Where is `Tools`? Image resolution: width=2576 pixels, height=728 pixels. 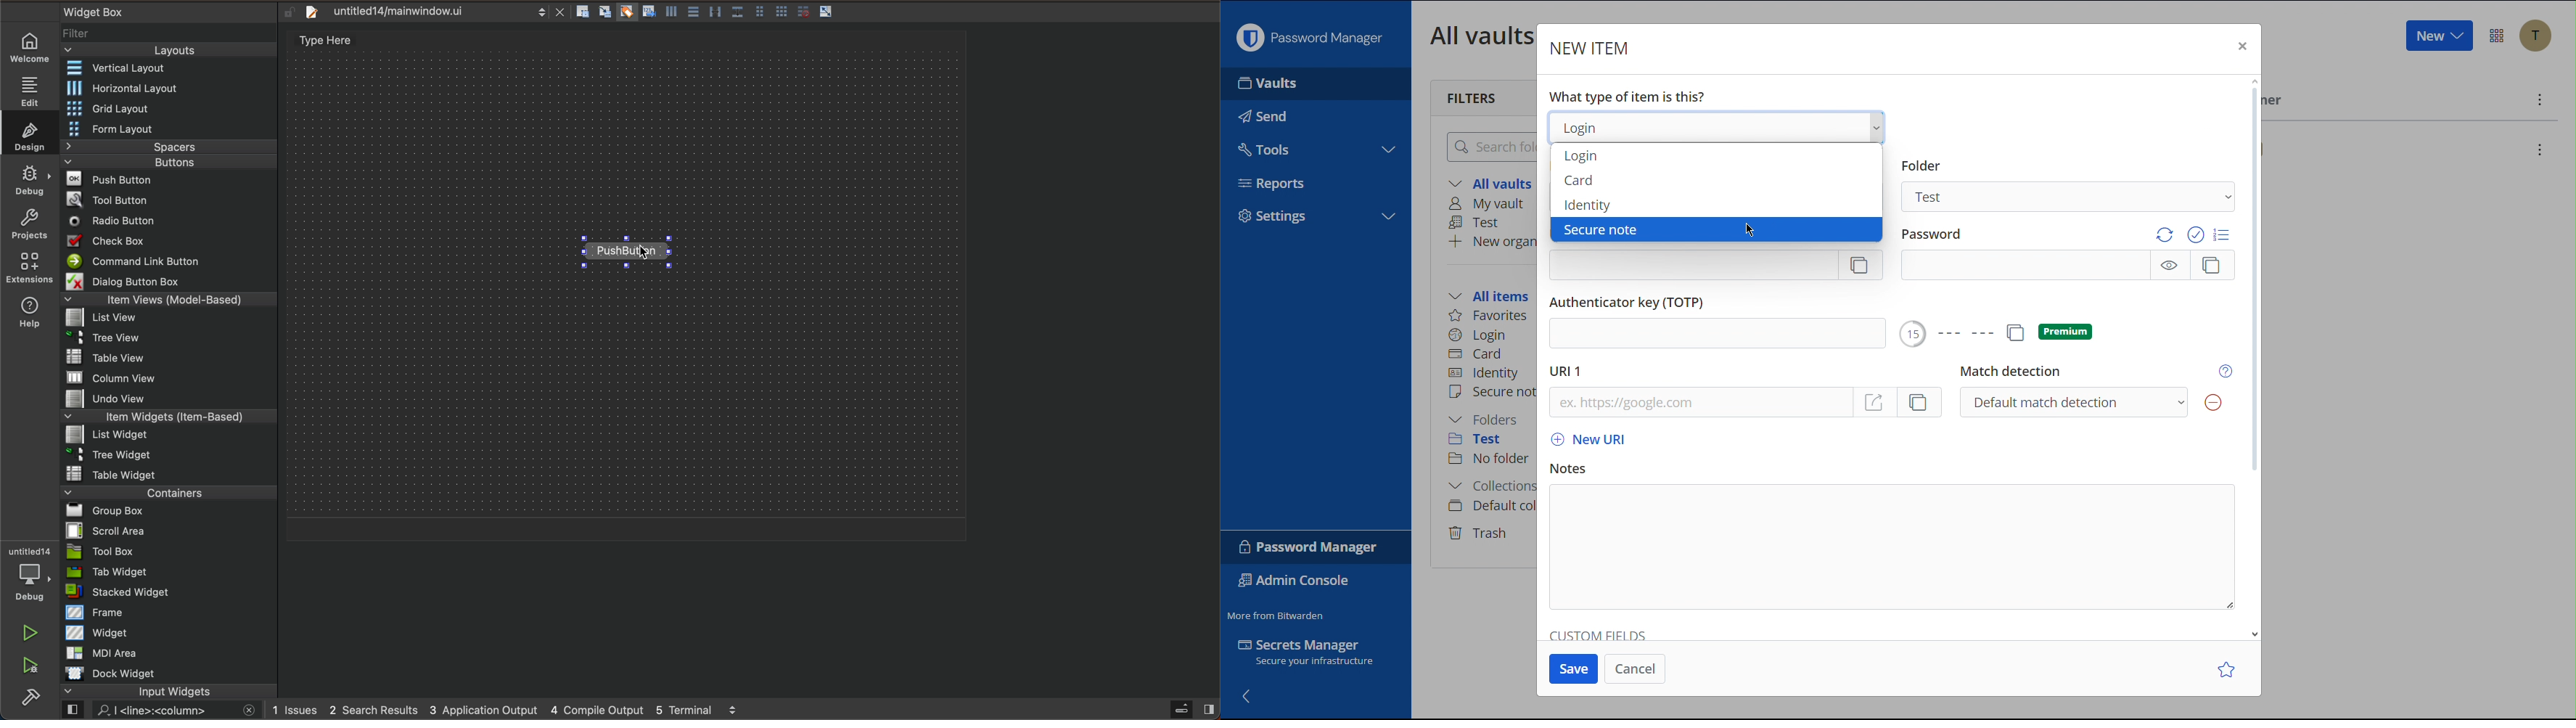
Tools is located at coordinates (1314, 146).